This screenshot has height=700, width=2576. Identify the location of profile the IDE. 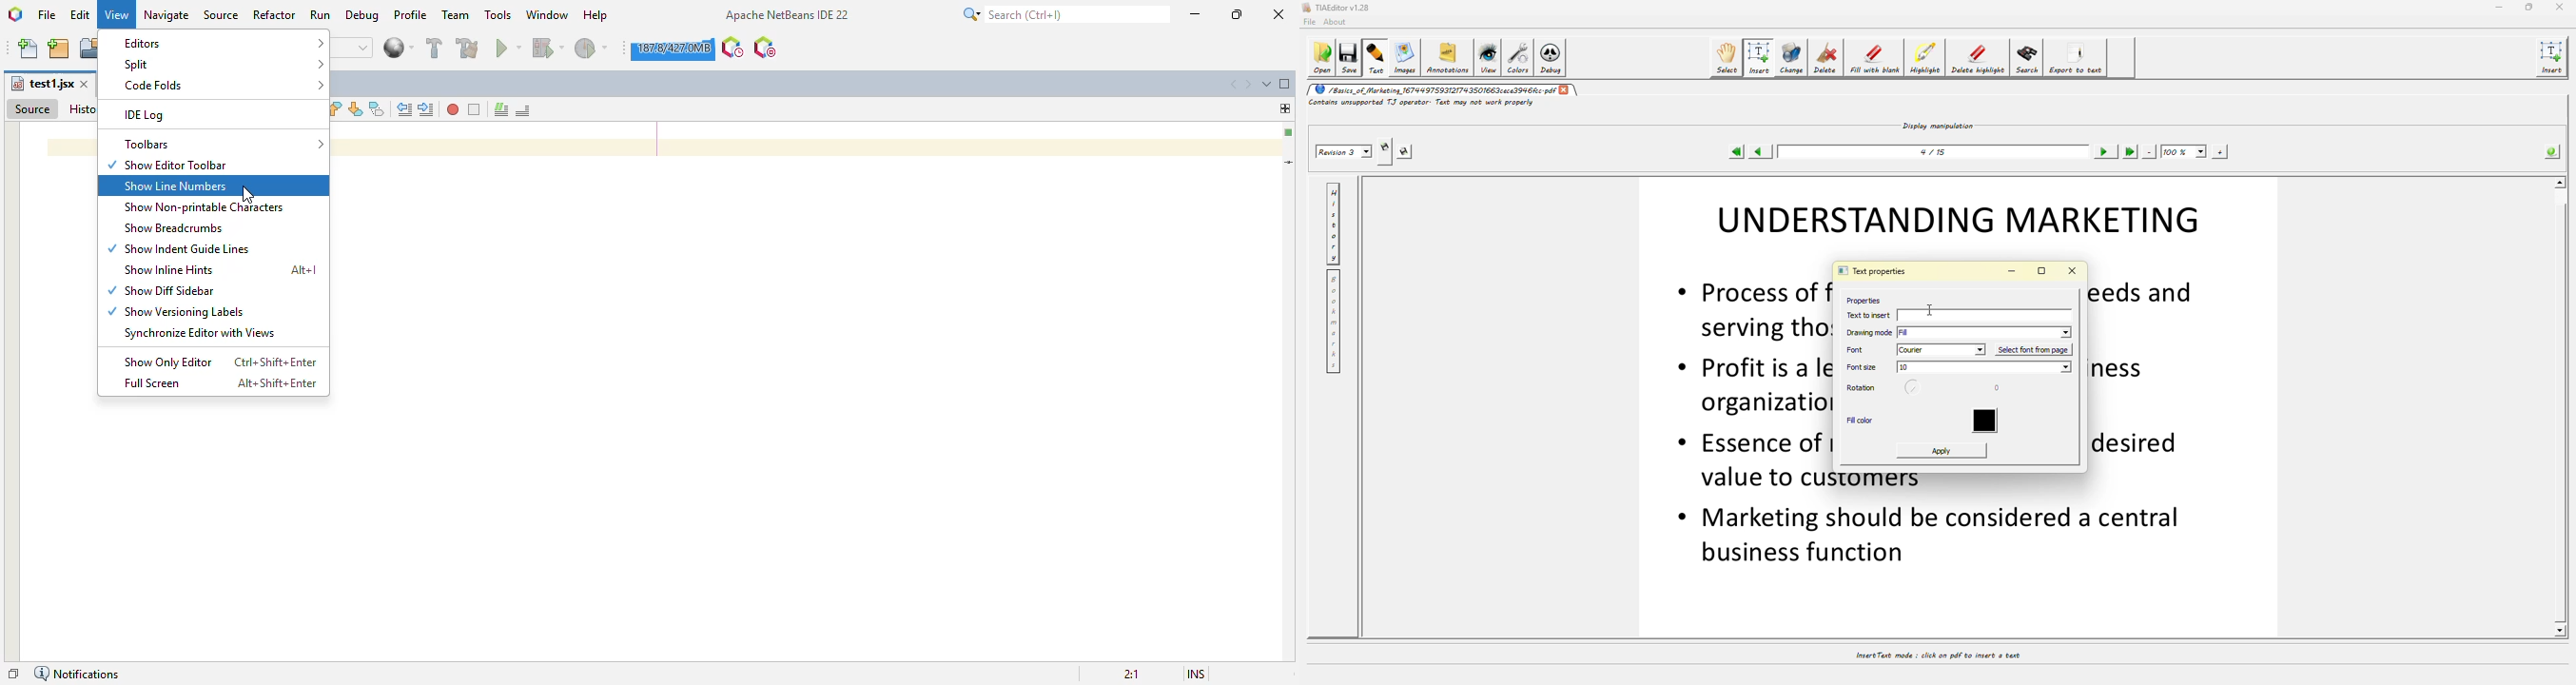
(733, 48).